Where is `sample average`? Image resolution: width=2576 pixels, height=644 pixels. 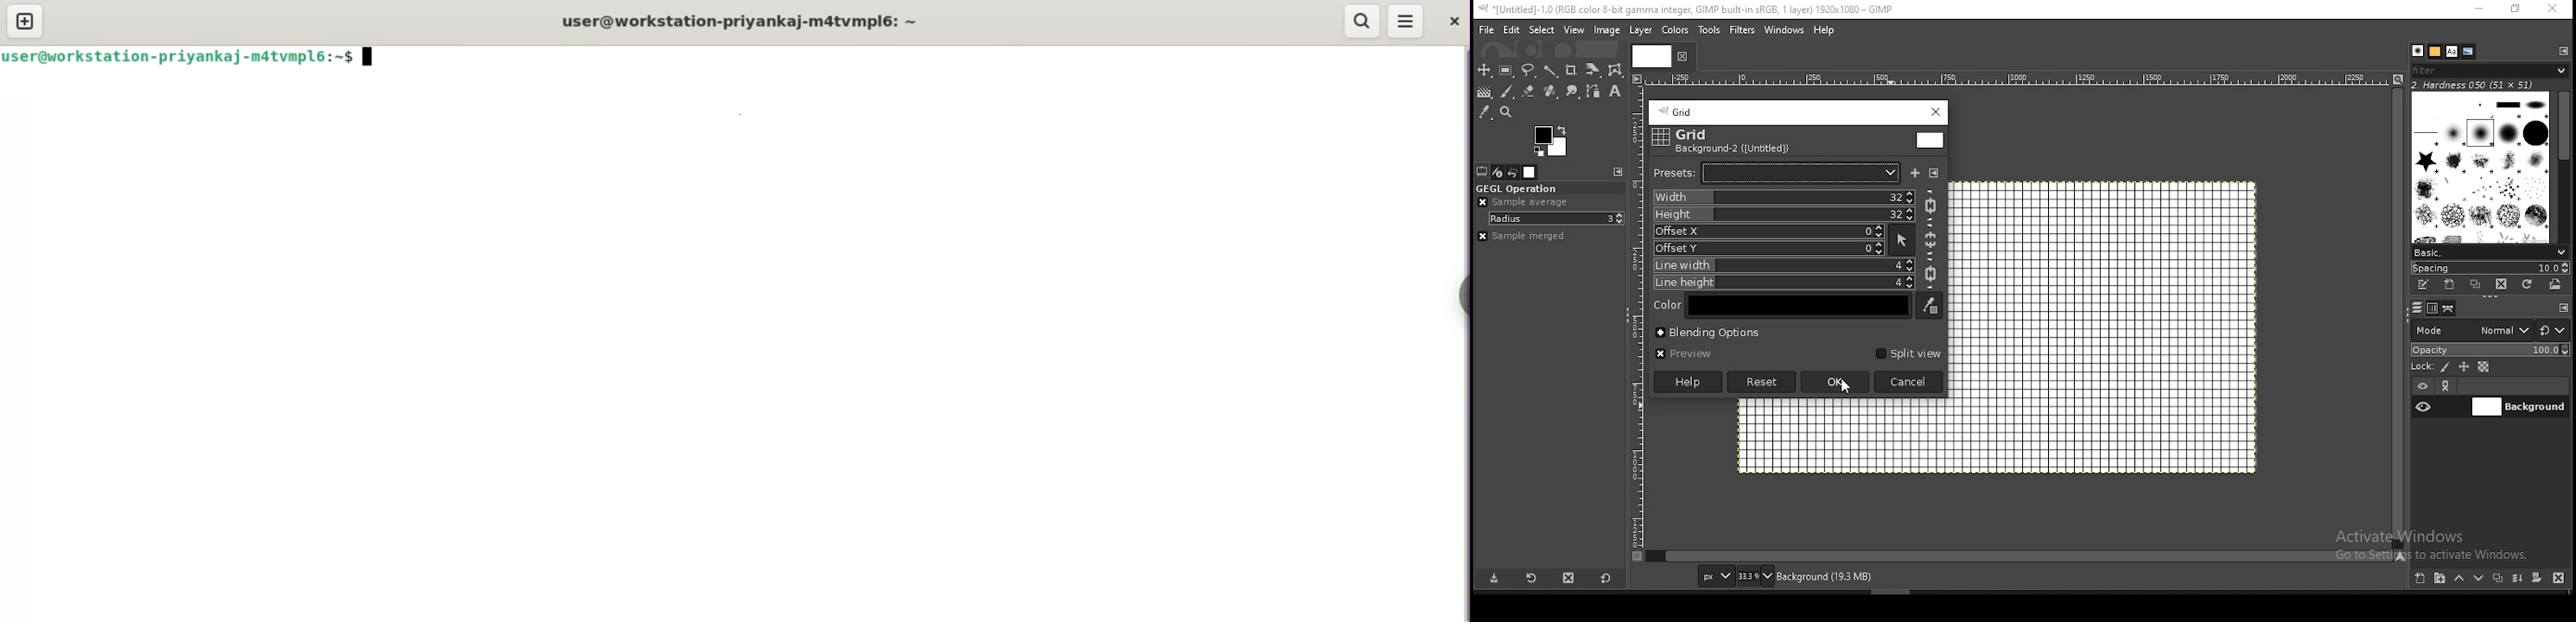
sample average is located at coordinates (1522, 203).